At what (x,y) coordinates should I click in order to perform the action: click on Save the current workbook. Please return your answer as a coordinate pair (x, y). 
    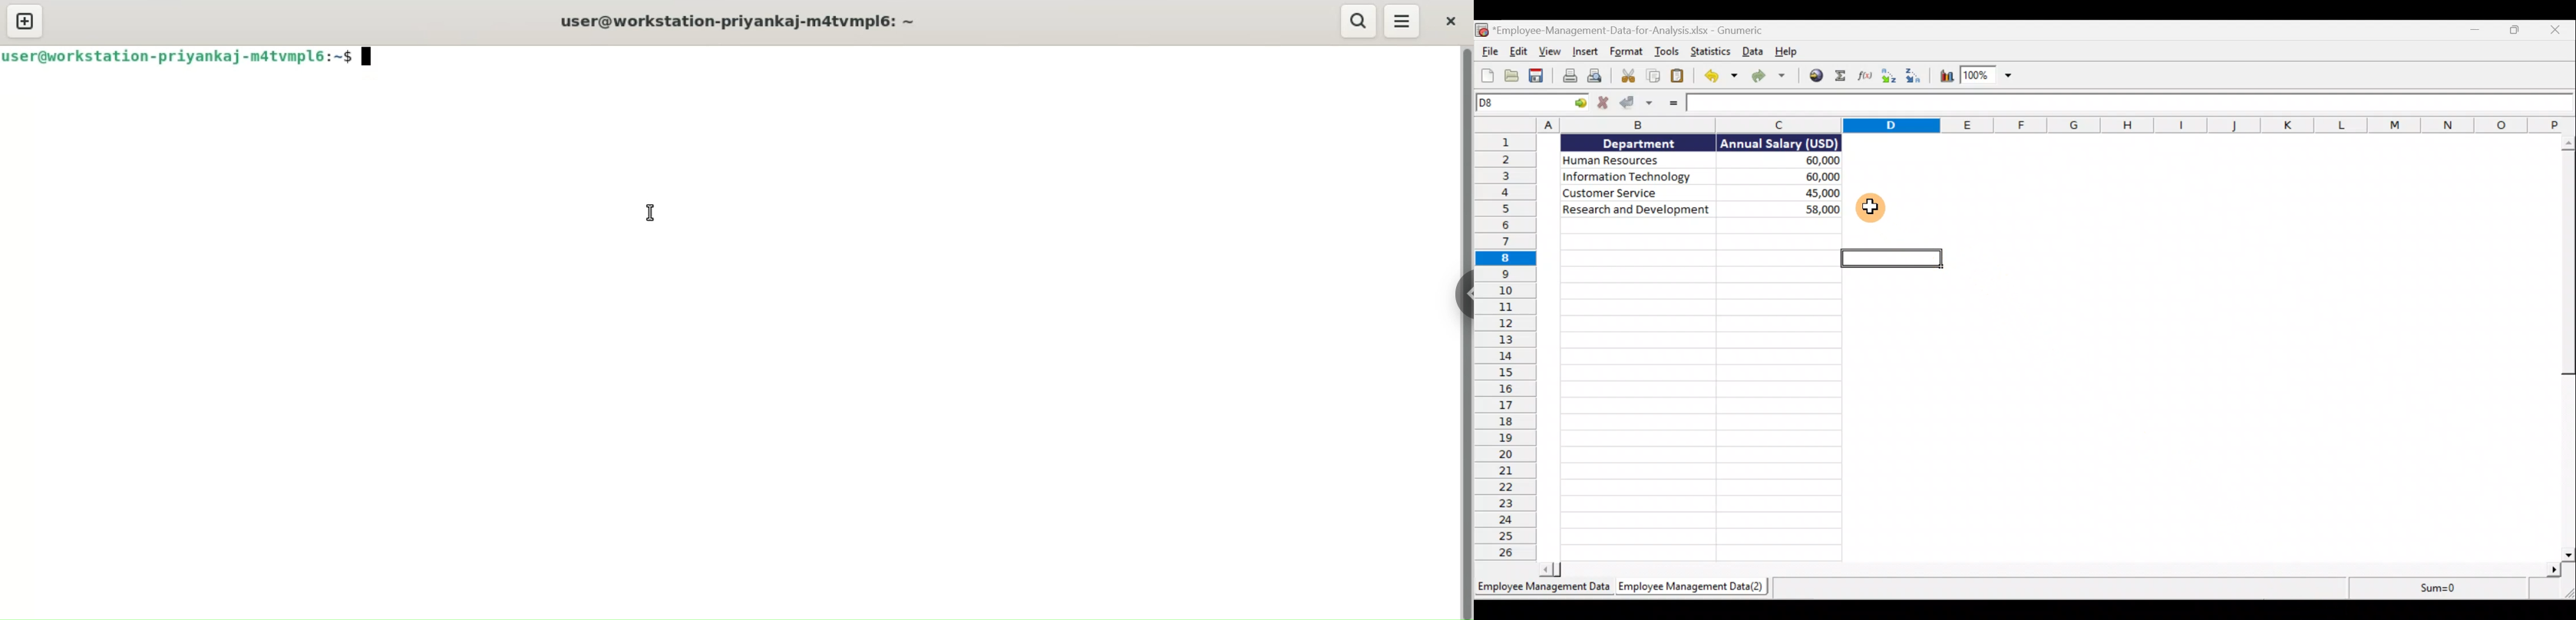
    Looking at the image, I should click on (1535, 75).